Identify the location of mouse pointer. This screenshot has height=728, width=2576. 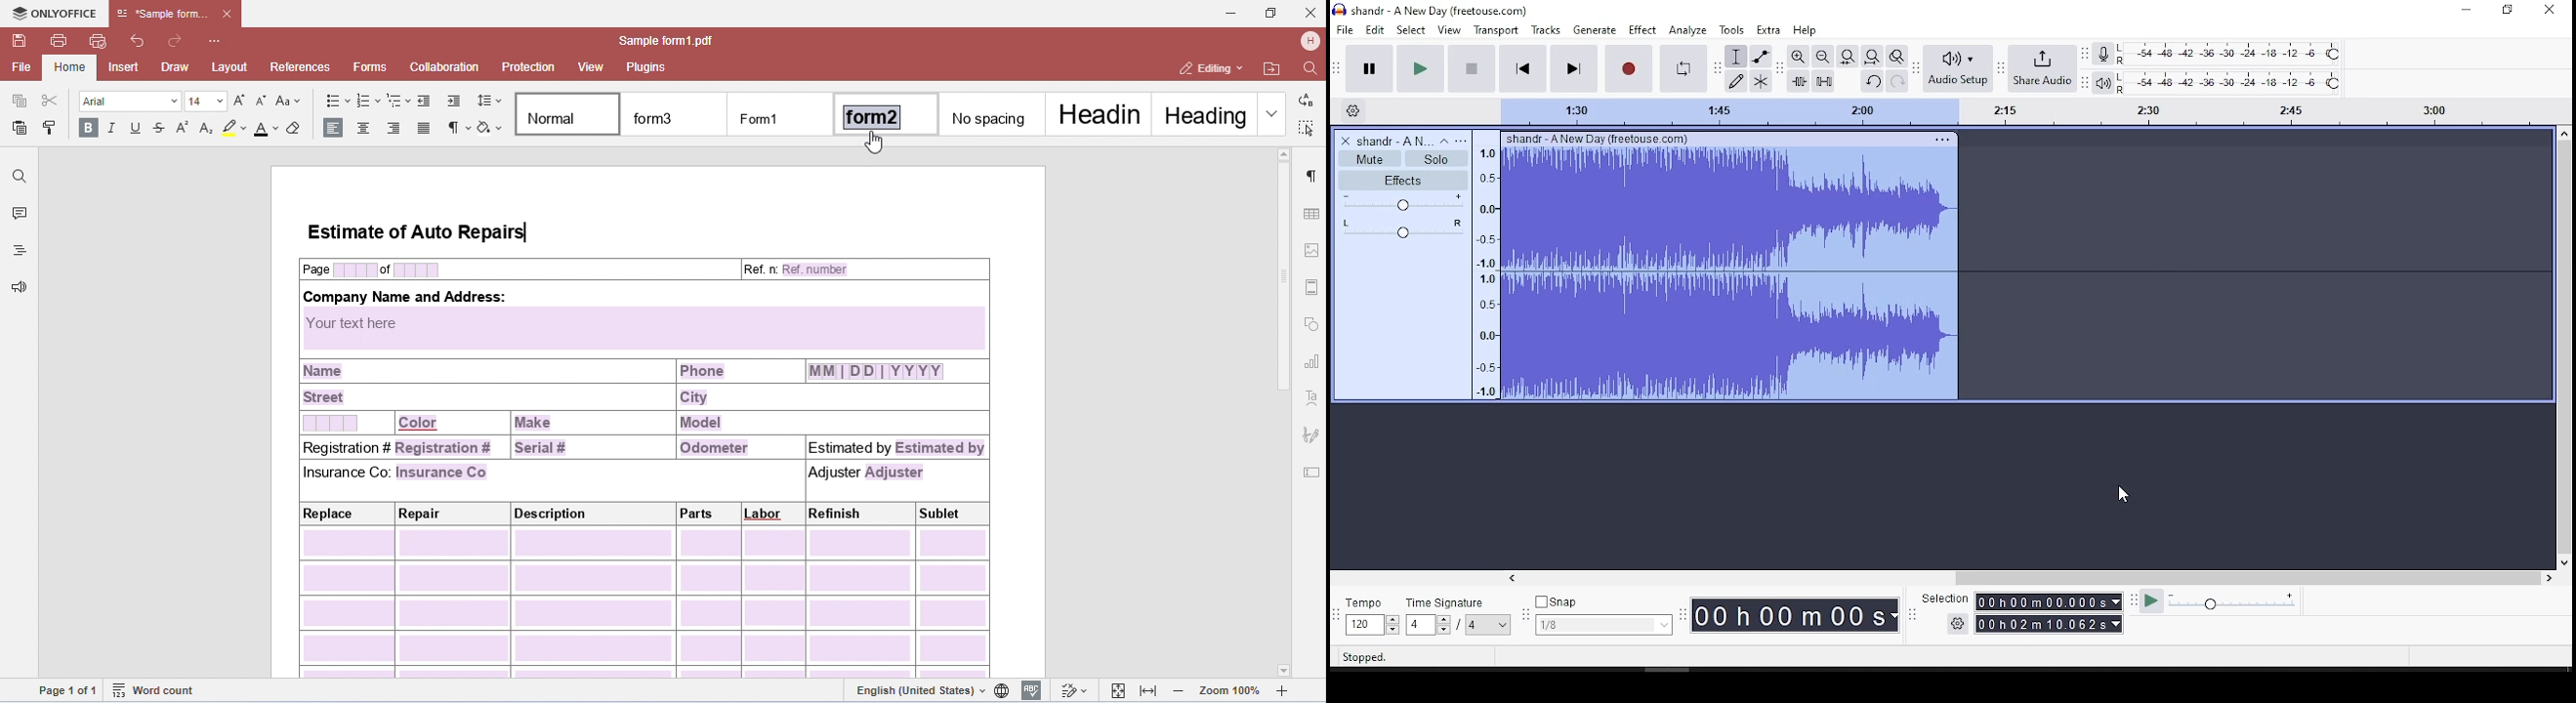
(2123, 495).